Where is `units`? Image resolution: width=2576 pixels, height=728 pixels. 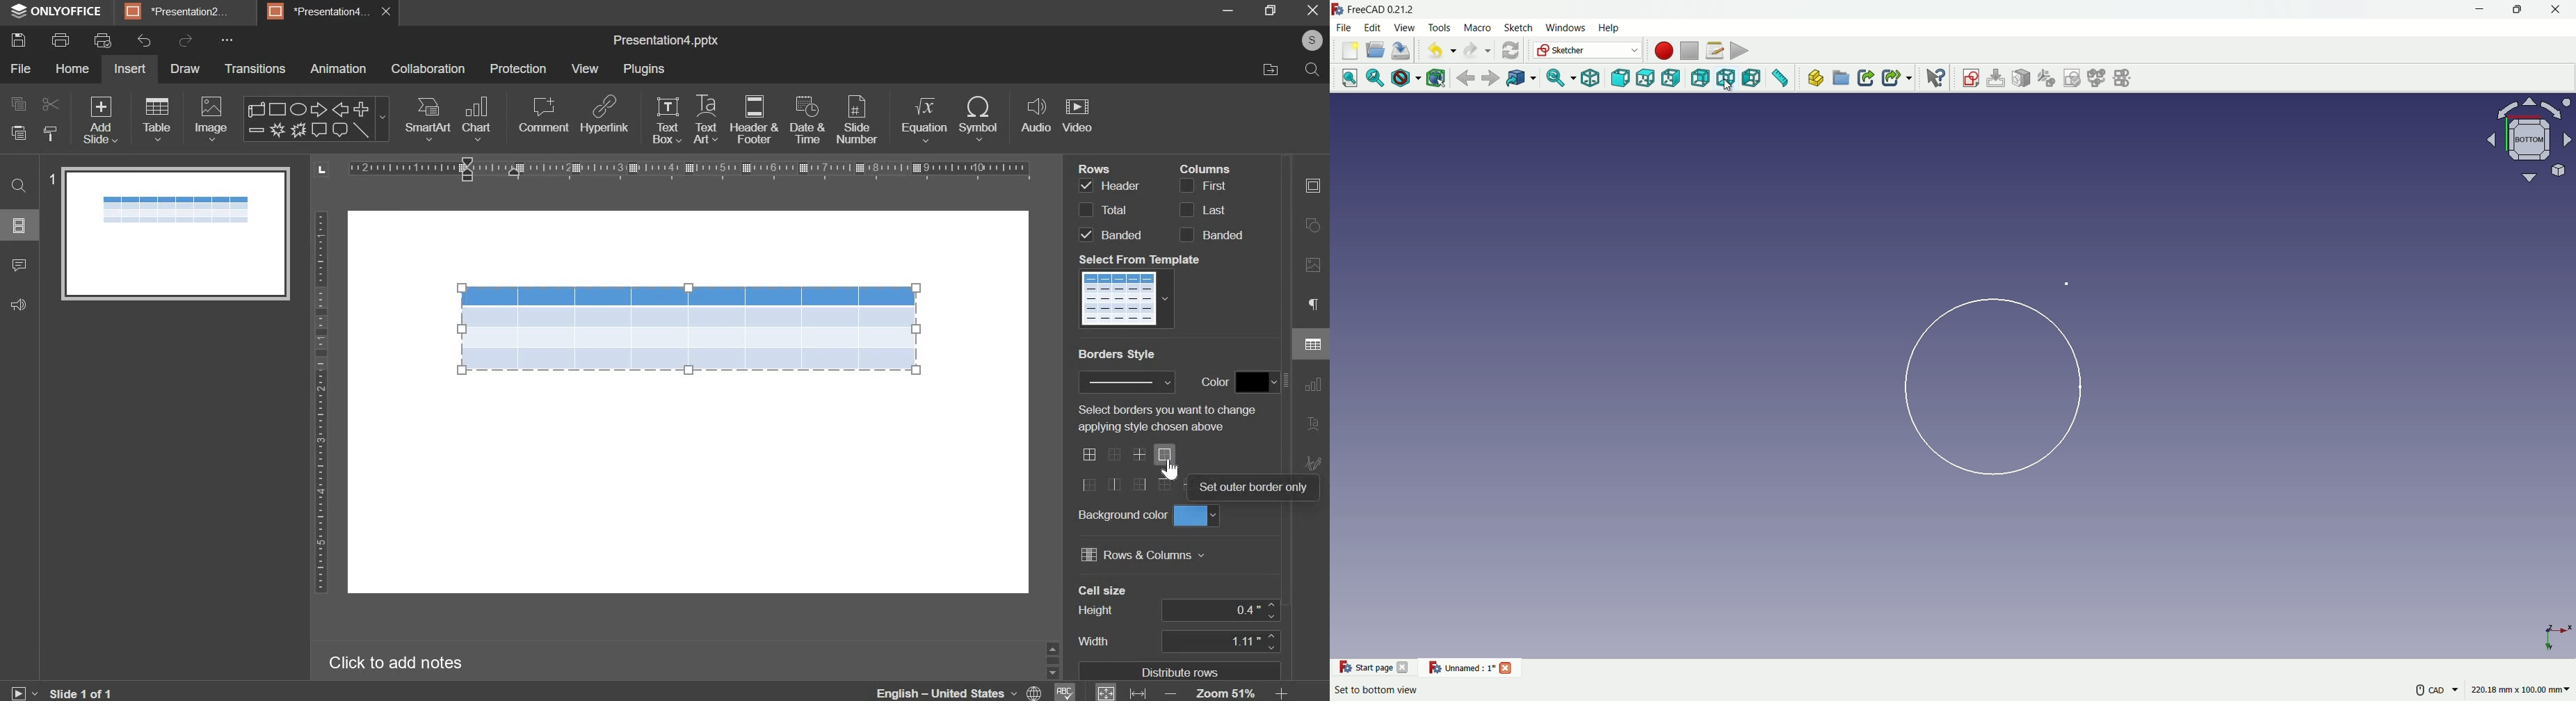 units is located at coordinates (2524, 691).